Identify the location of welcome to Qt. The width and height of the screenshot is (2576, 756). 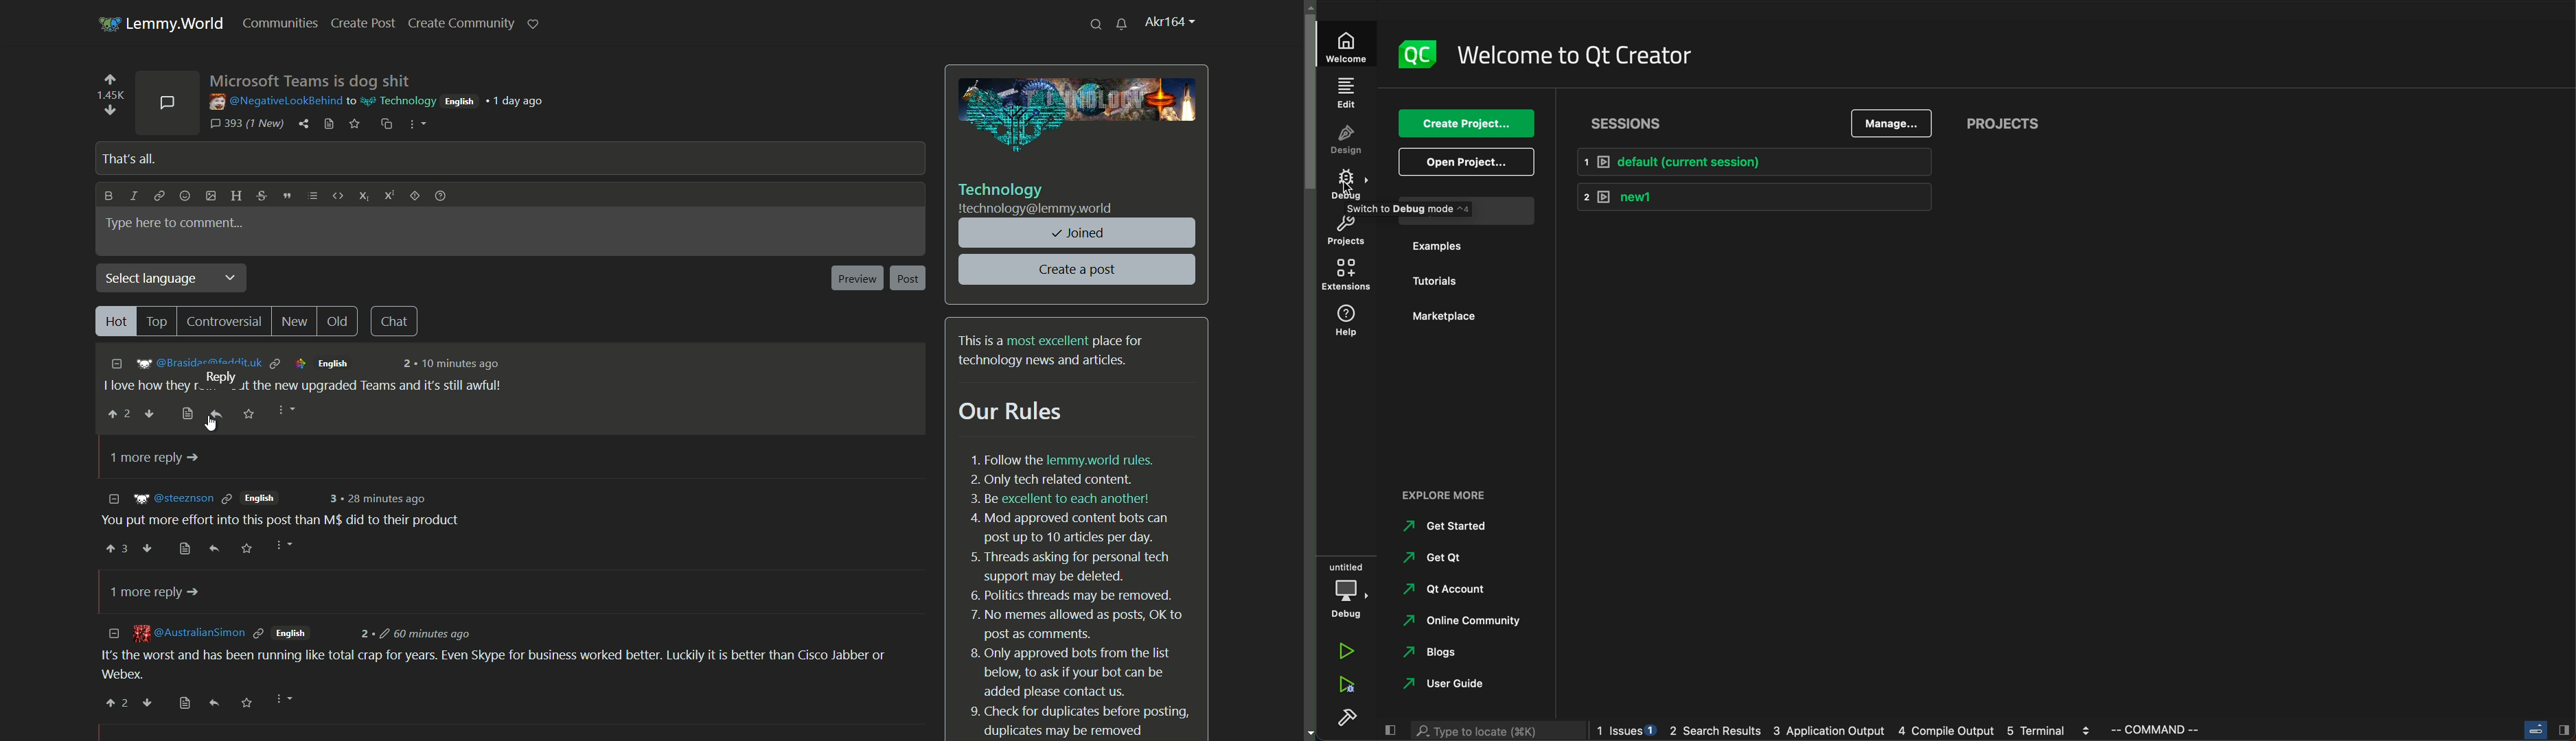
(1576, 56).